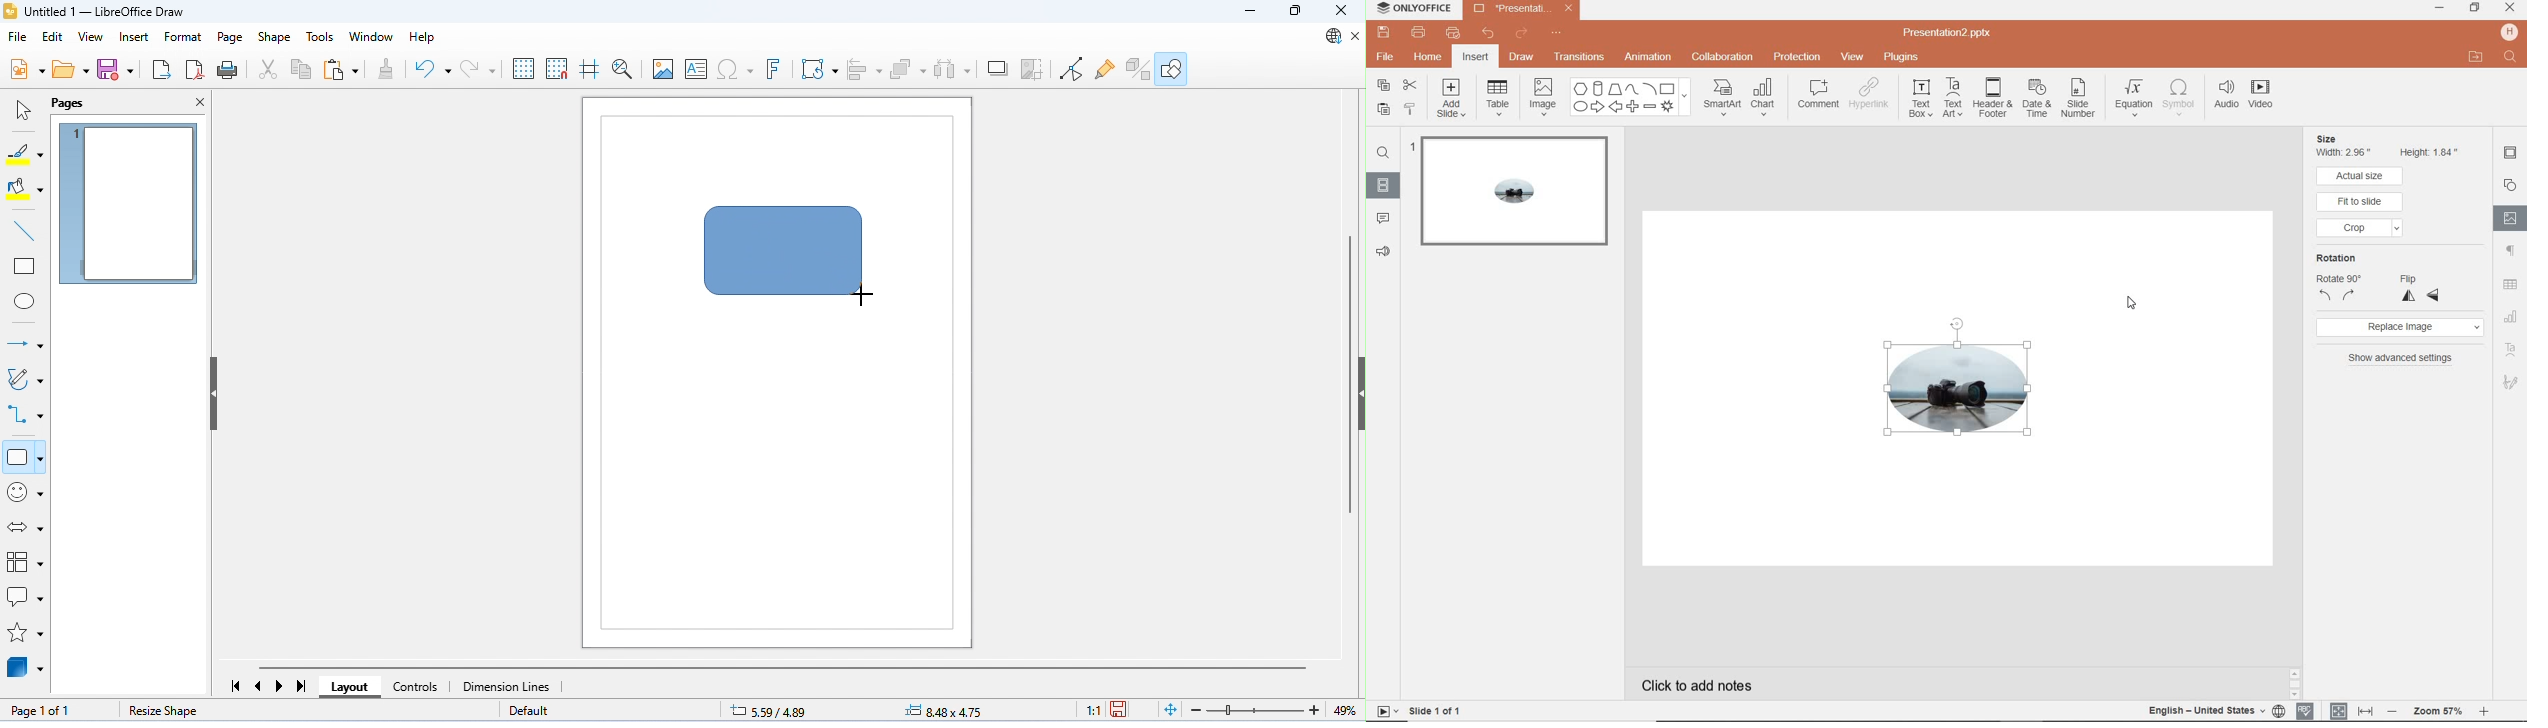  Describe the element at coordinates (2511, 252) in the screenshot. I see `paragraph settings` at that location.